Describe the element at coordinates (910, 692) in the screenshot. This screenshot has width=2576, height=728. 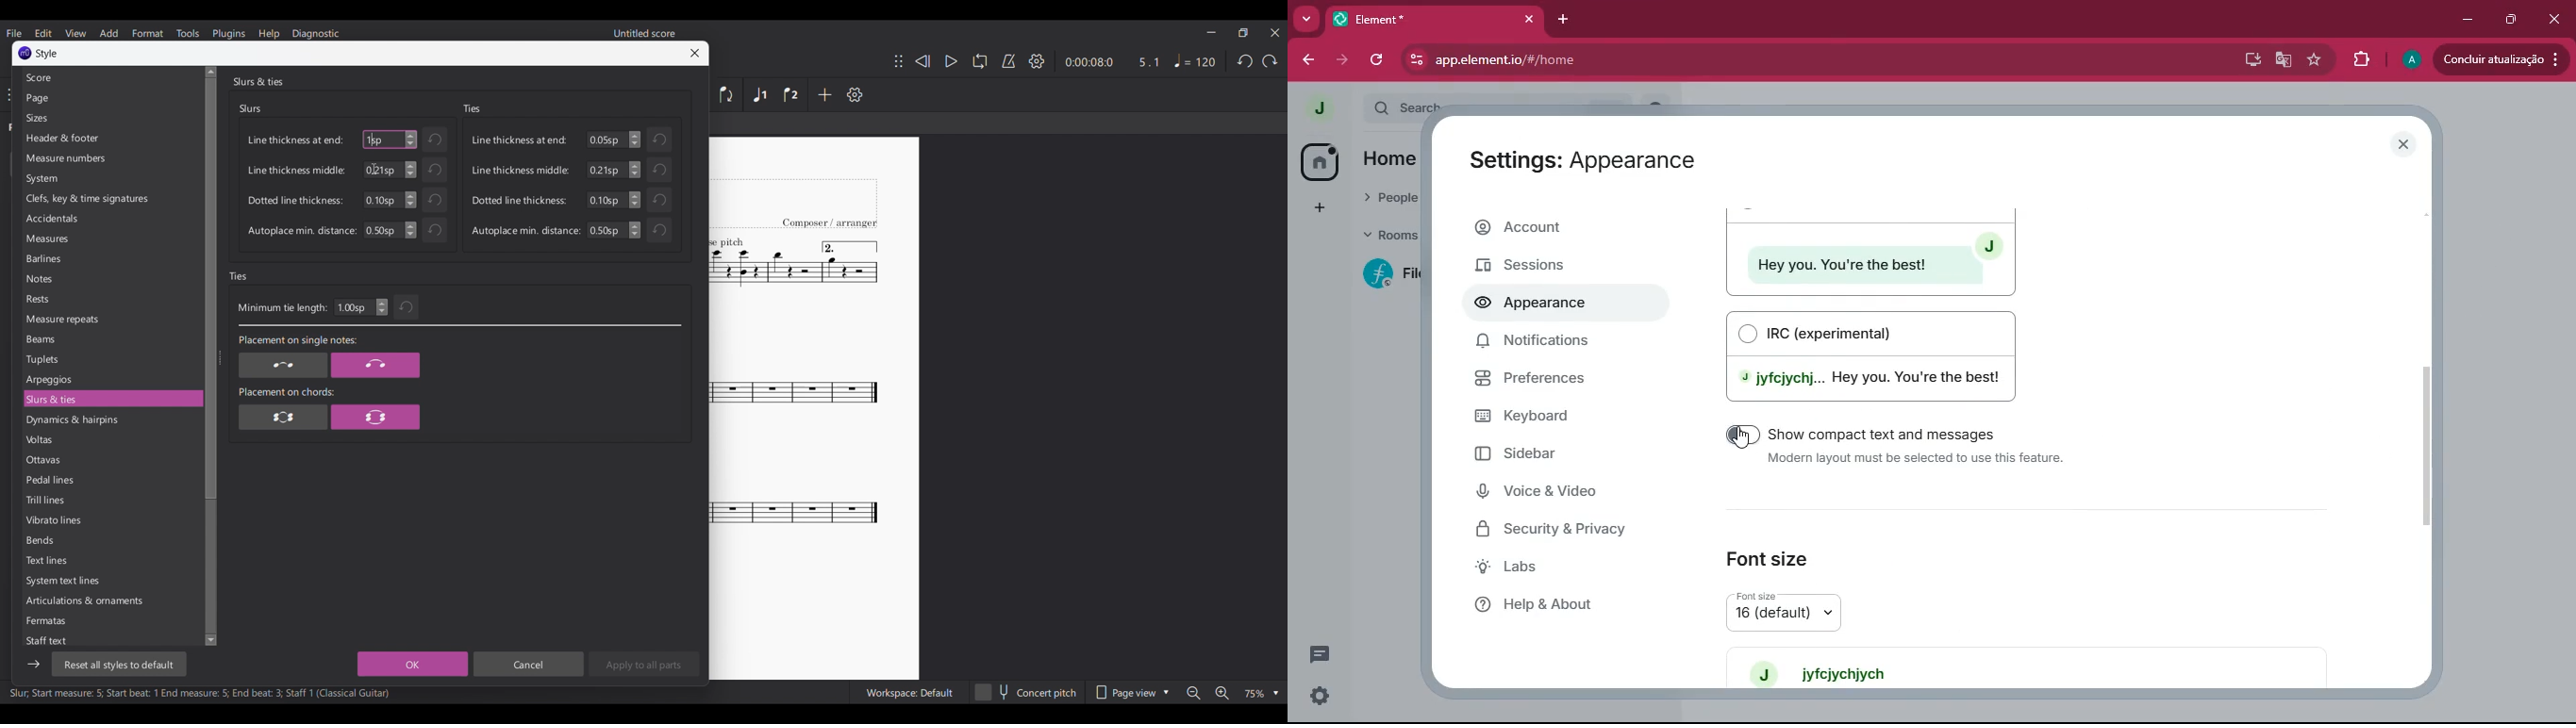
I see `Workspace: Default` at that location.